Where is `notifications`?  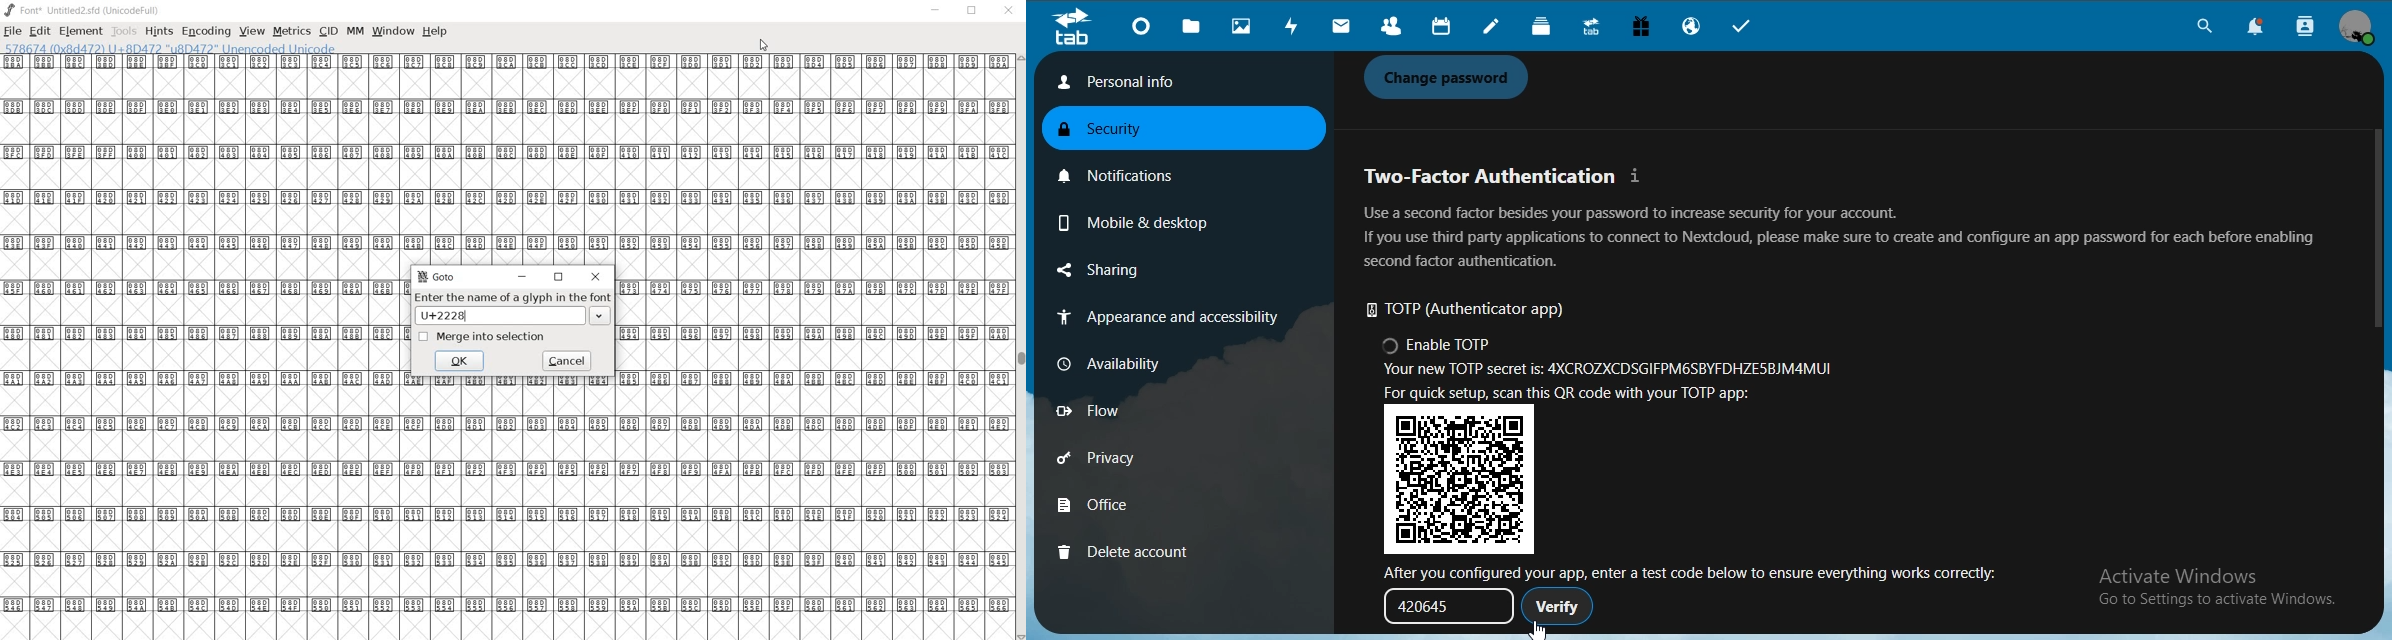 notifications is located at coordinates (1127, 172).